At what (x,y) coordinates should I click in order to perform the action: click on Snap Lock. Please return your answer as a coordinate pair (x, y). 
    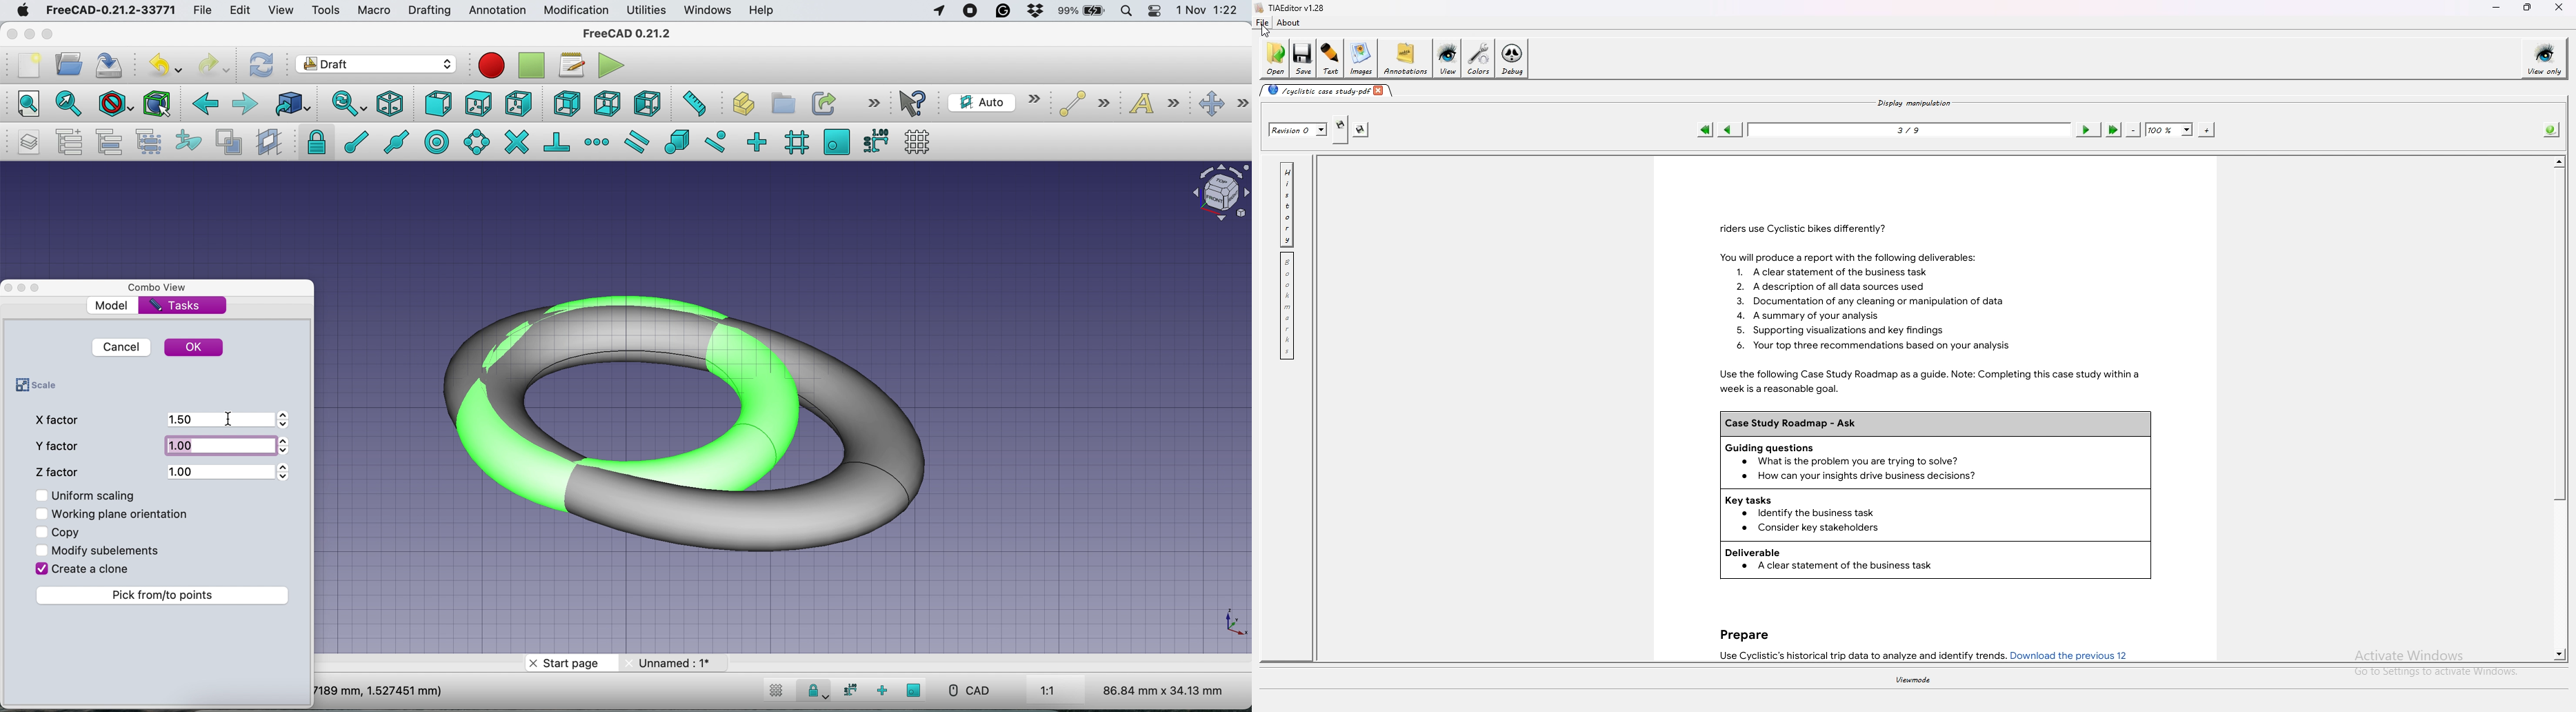
    Looking at the image, I should click on (816, 690).